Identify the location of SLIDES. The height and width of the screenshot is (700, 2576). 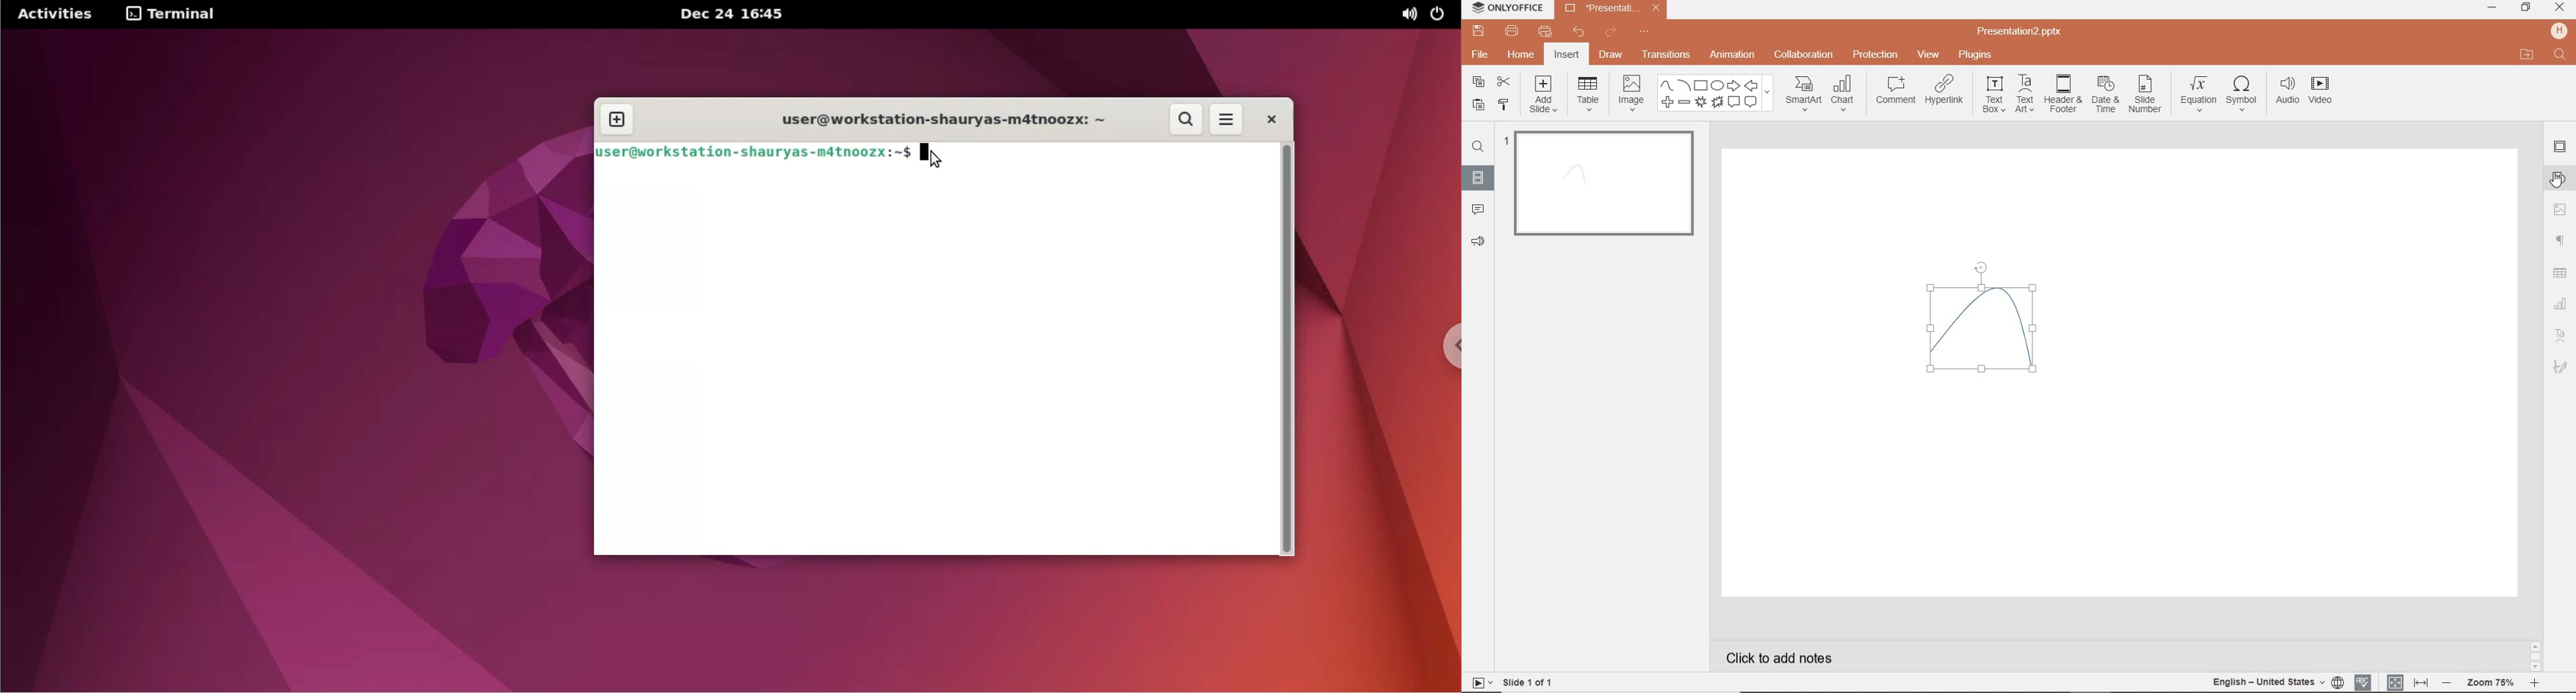
(1477, 177).